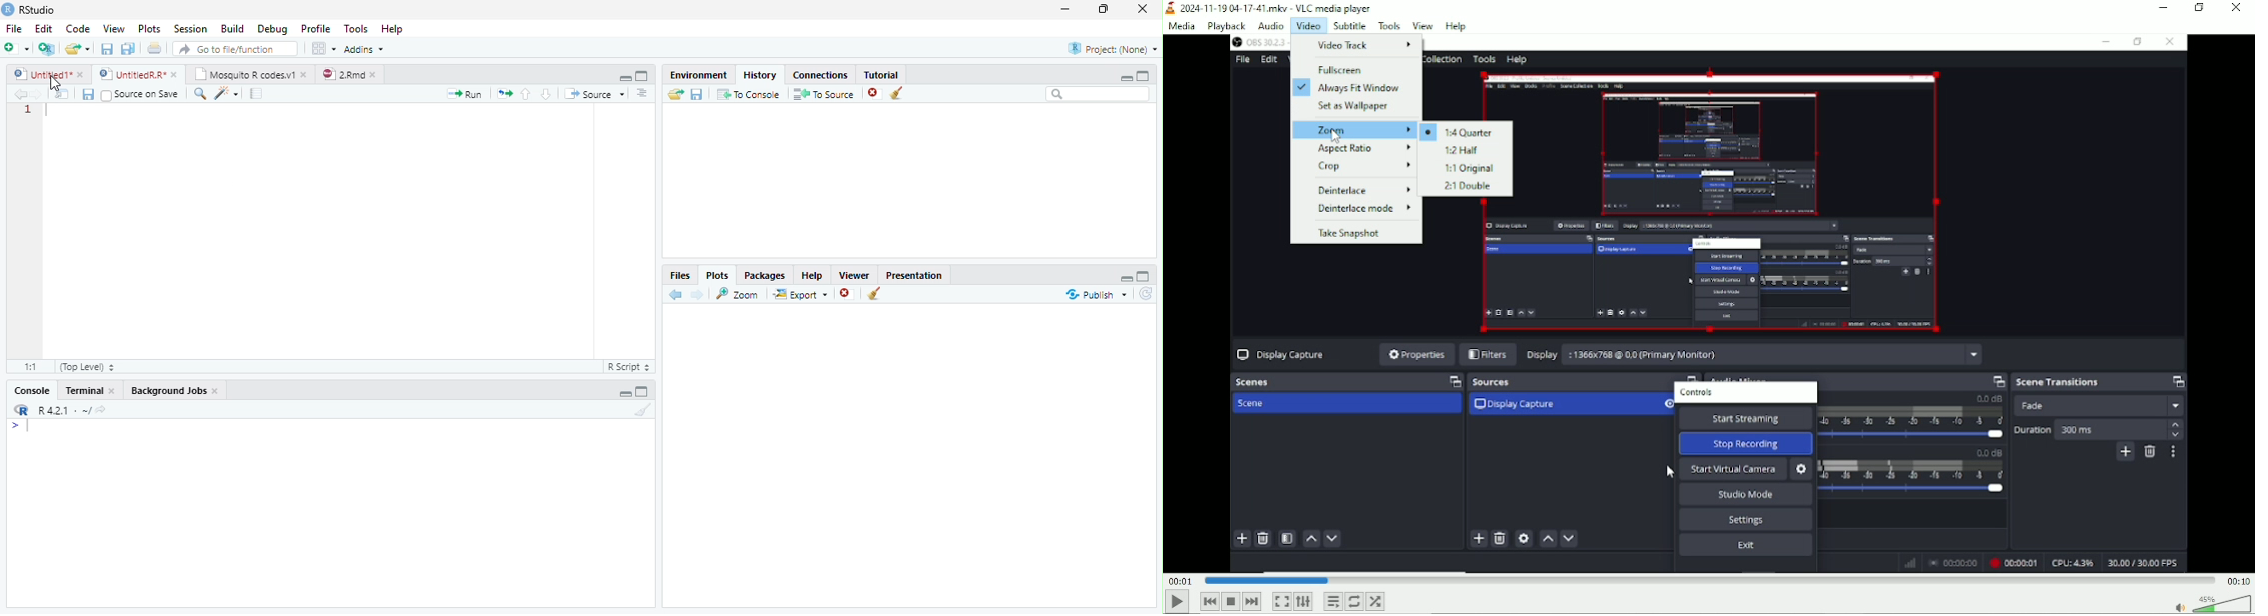  What do you see at coordinates (29, 367) in the screenshot?
I see `1:1` at bounding box center [29, 367].